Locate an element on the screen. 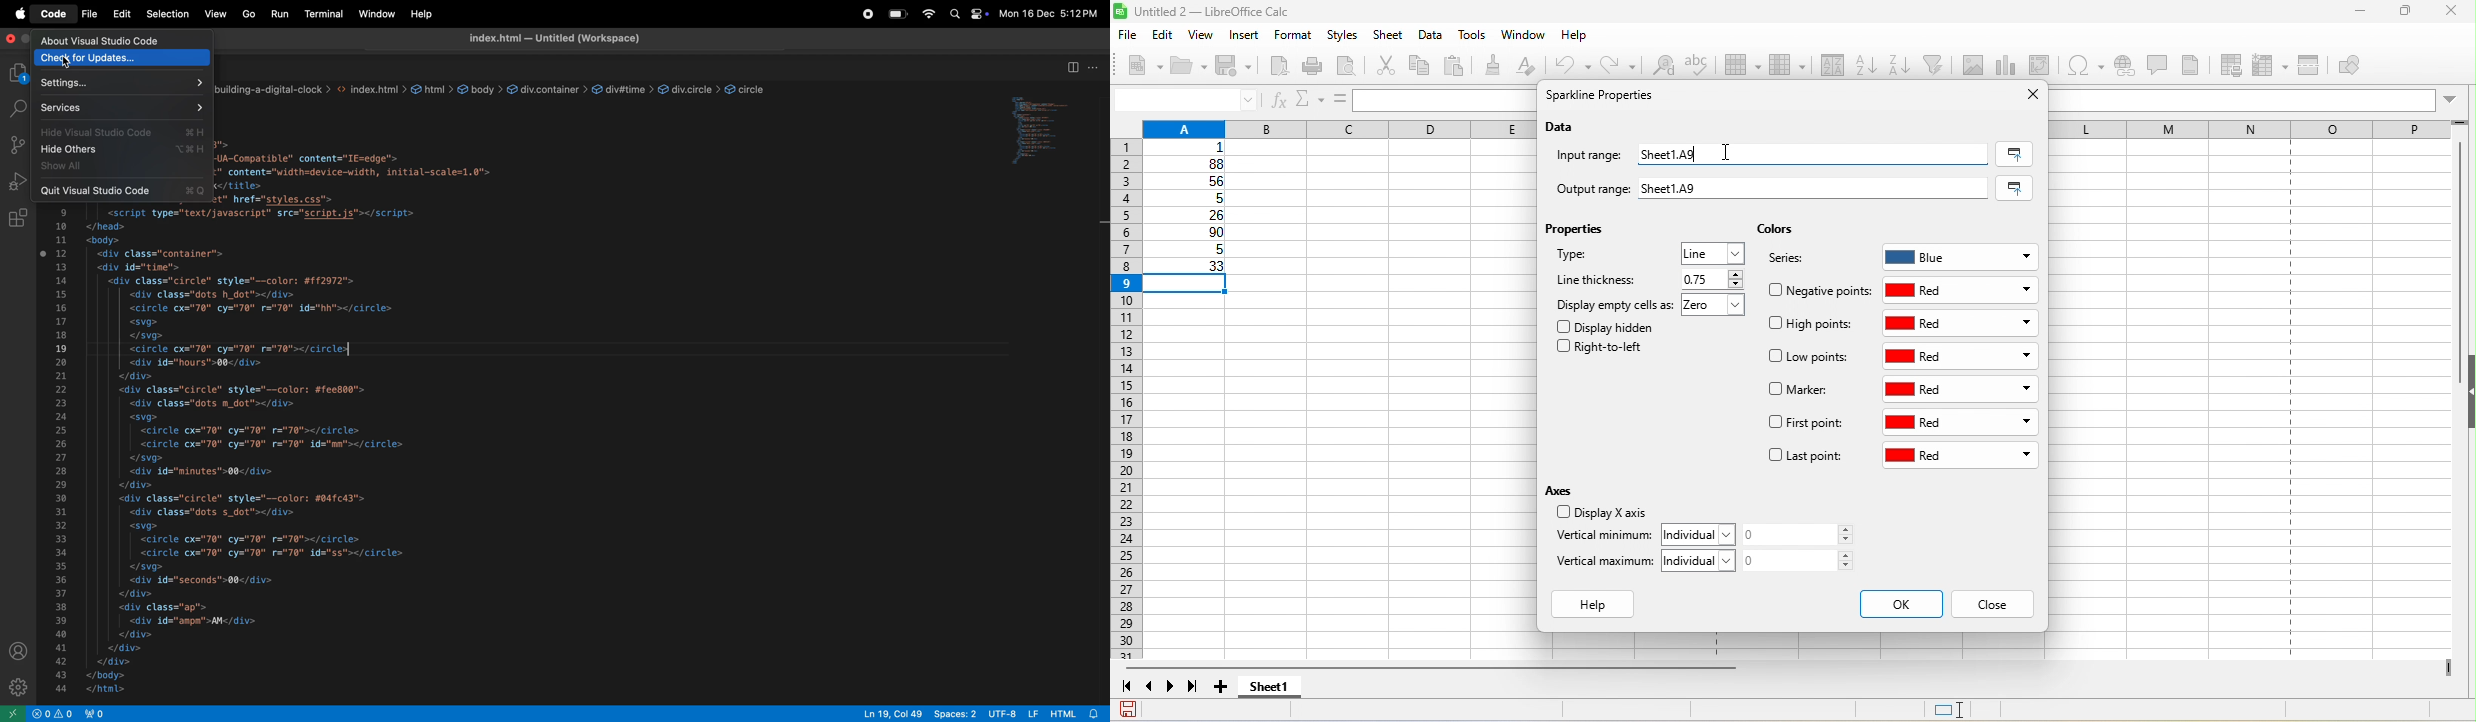 The image size is (2492, 728). <script type="text/javascript" src="script.js"></script> is located at coordinates (274, 213).